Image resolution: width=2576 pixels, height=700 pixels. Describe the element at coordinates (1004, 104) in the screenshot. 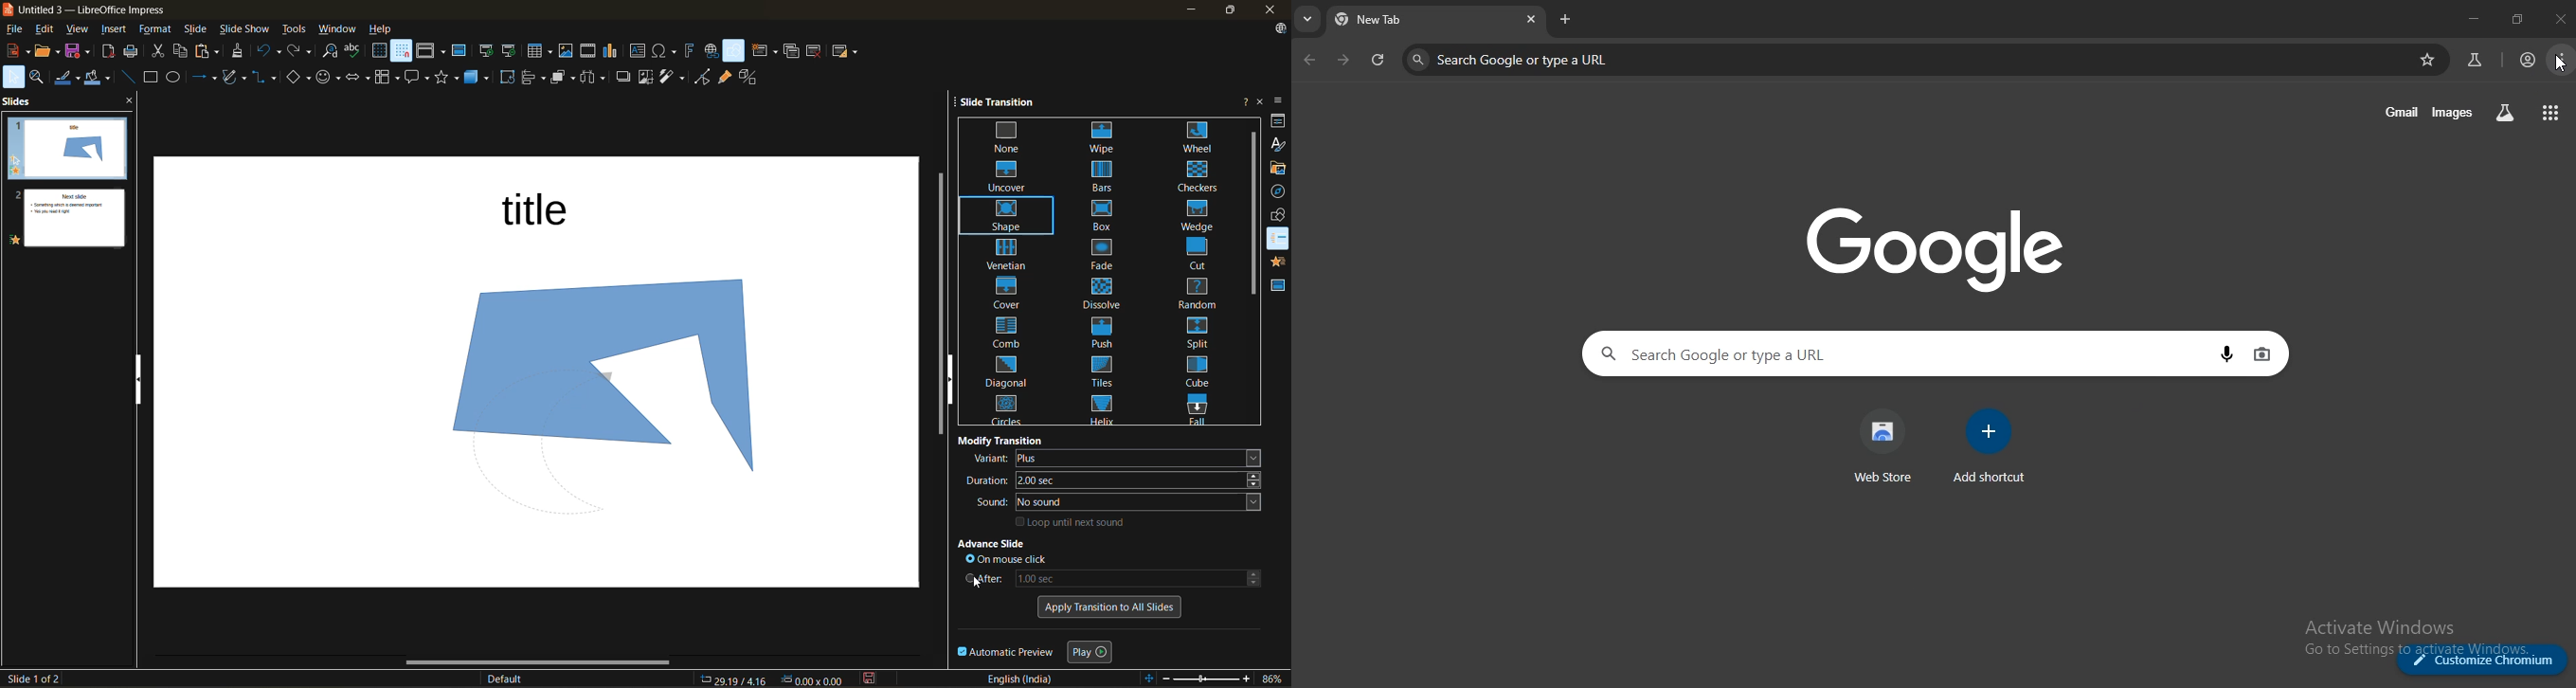

I see `slide transition` at that location.